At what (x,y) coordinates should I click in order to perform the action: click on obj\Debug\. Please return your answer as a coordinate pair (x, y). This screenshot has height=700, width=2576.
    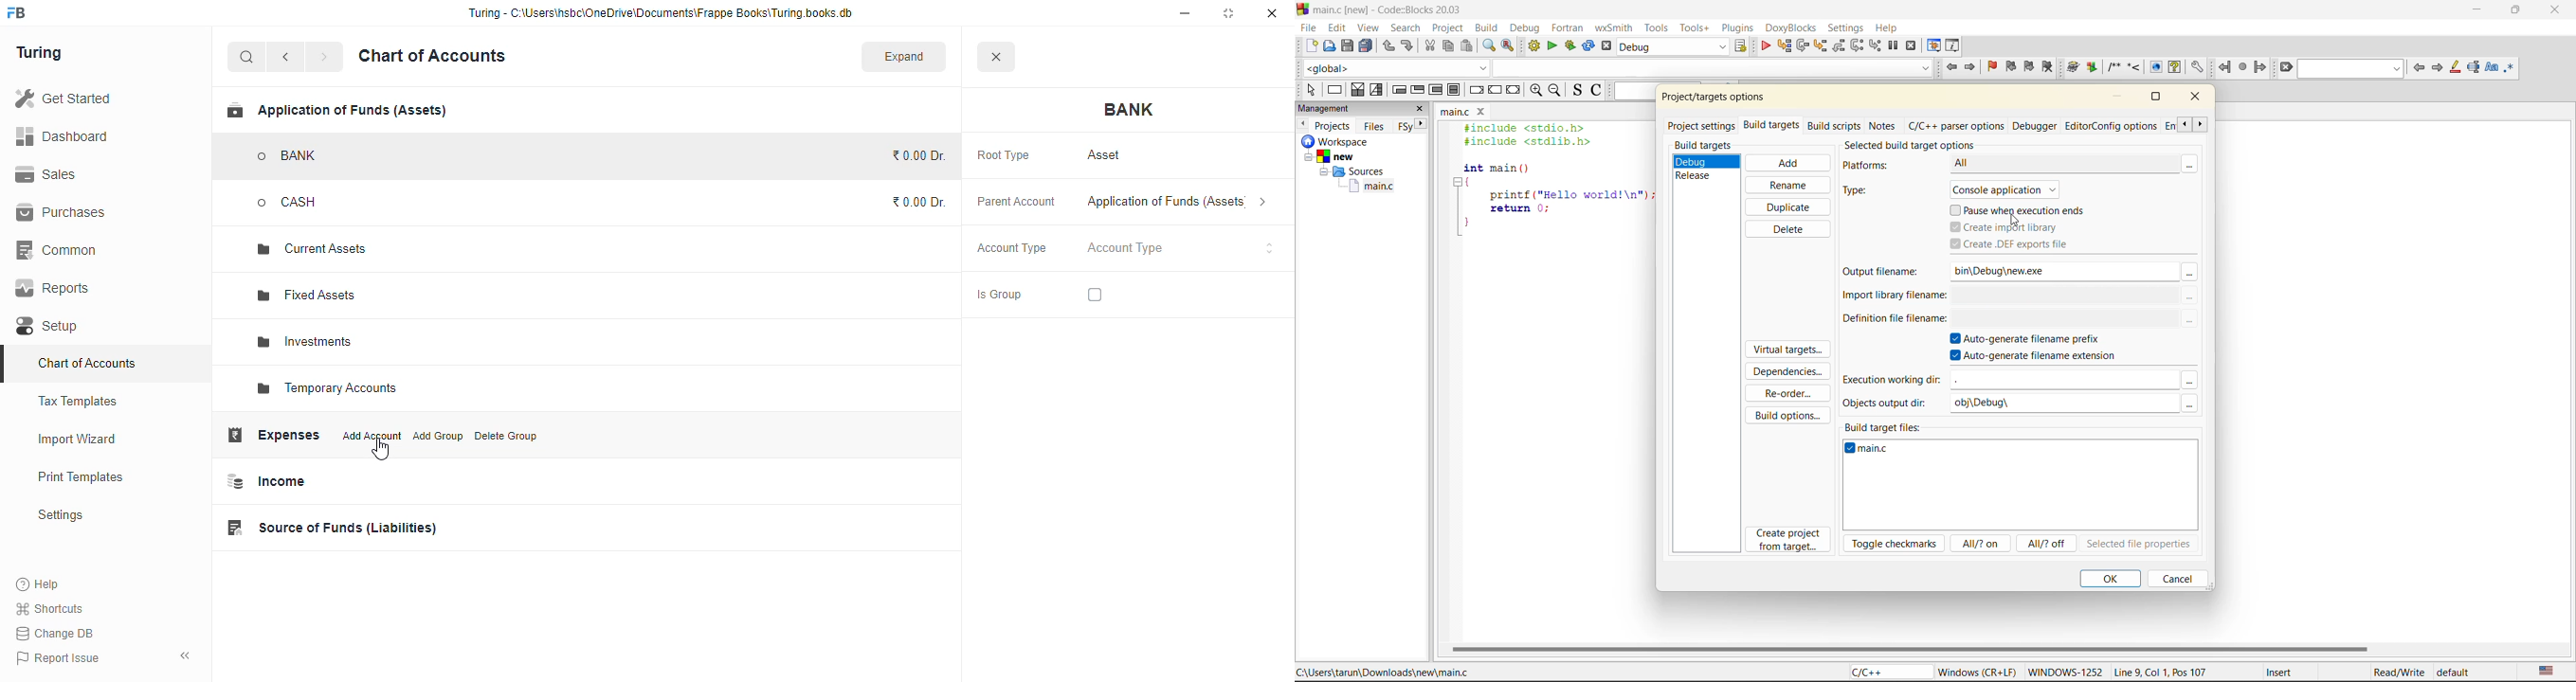
    Looking at the image, I should click on (1990, 404).